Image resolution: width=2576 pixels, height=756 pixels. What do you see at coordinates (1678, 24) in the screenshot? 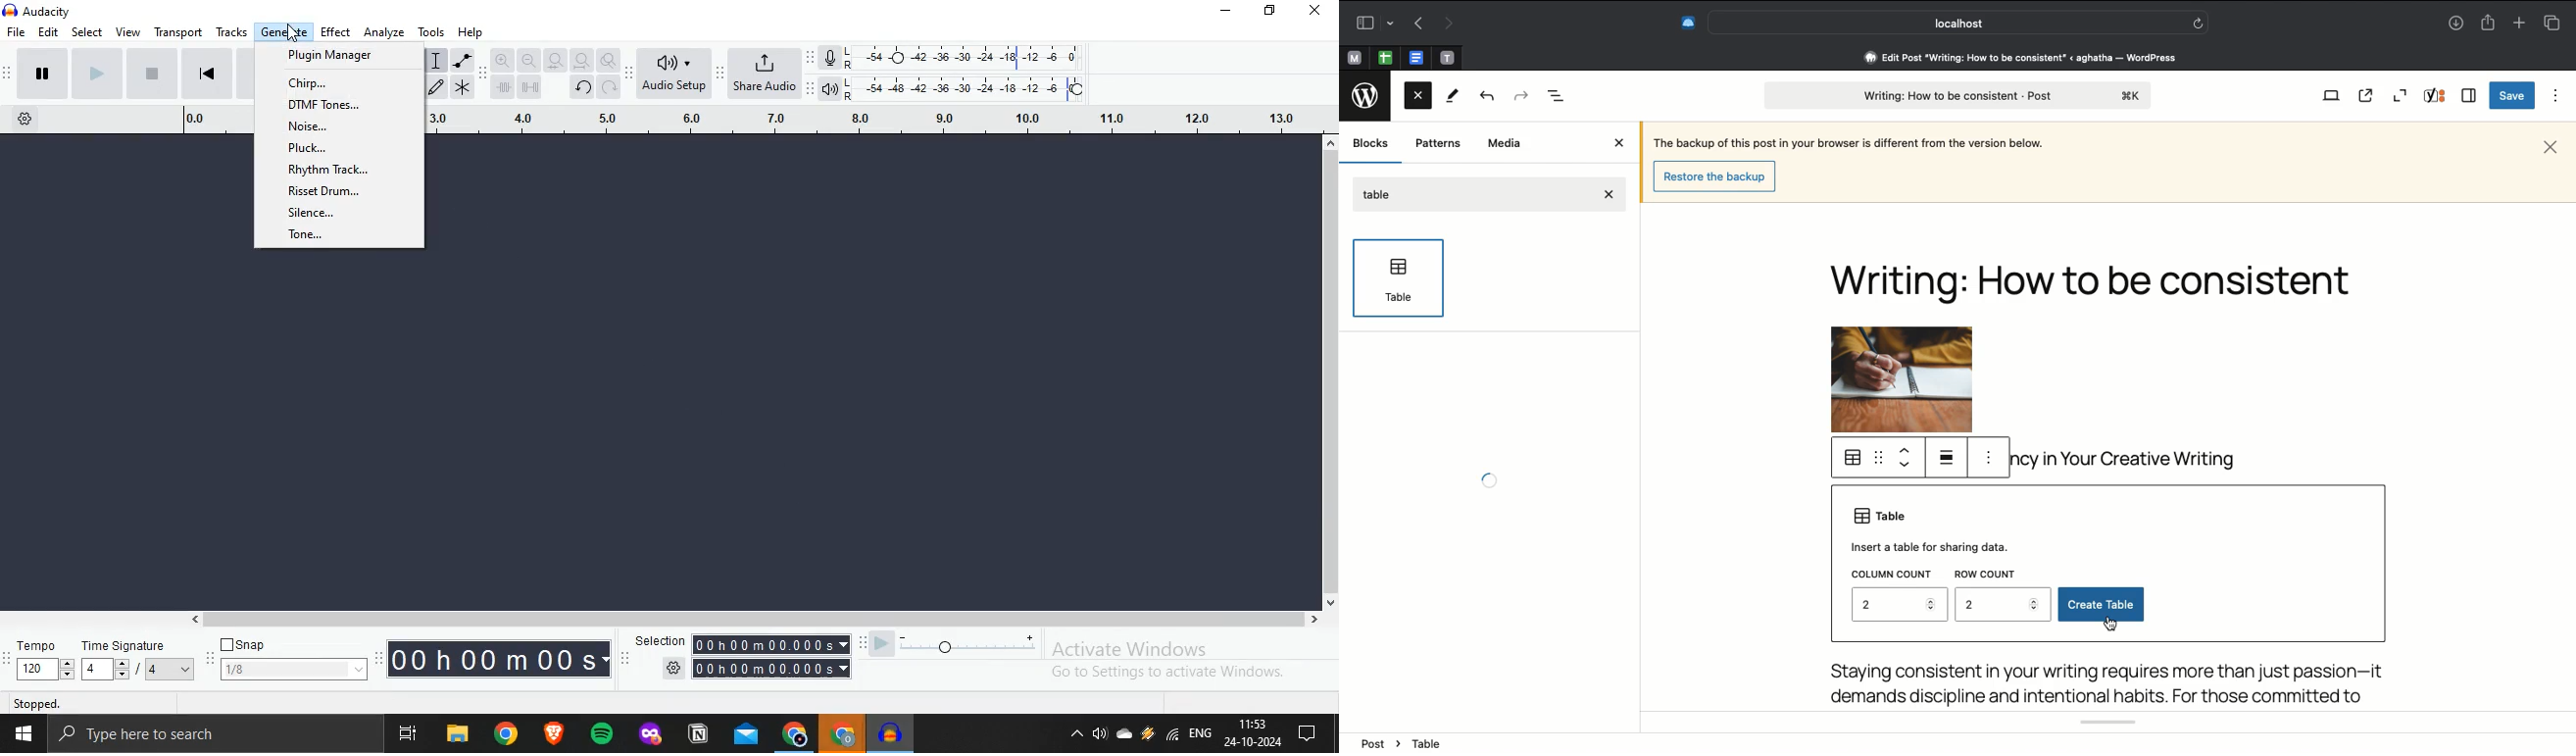
I see `Extensions` at bounding box center [1678, 24].